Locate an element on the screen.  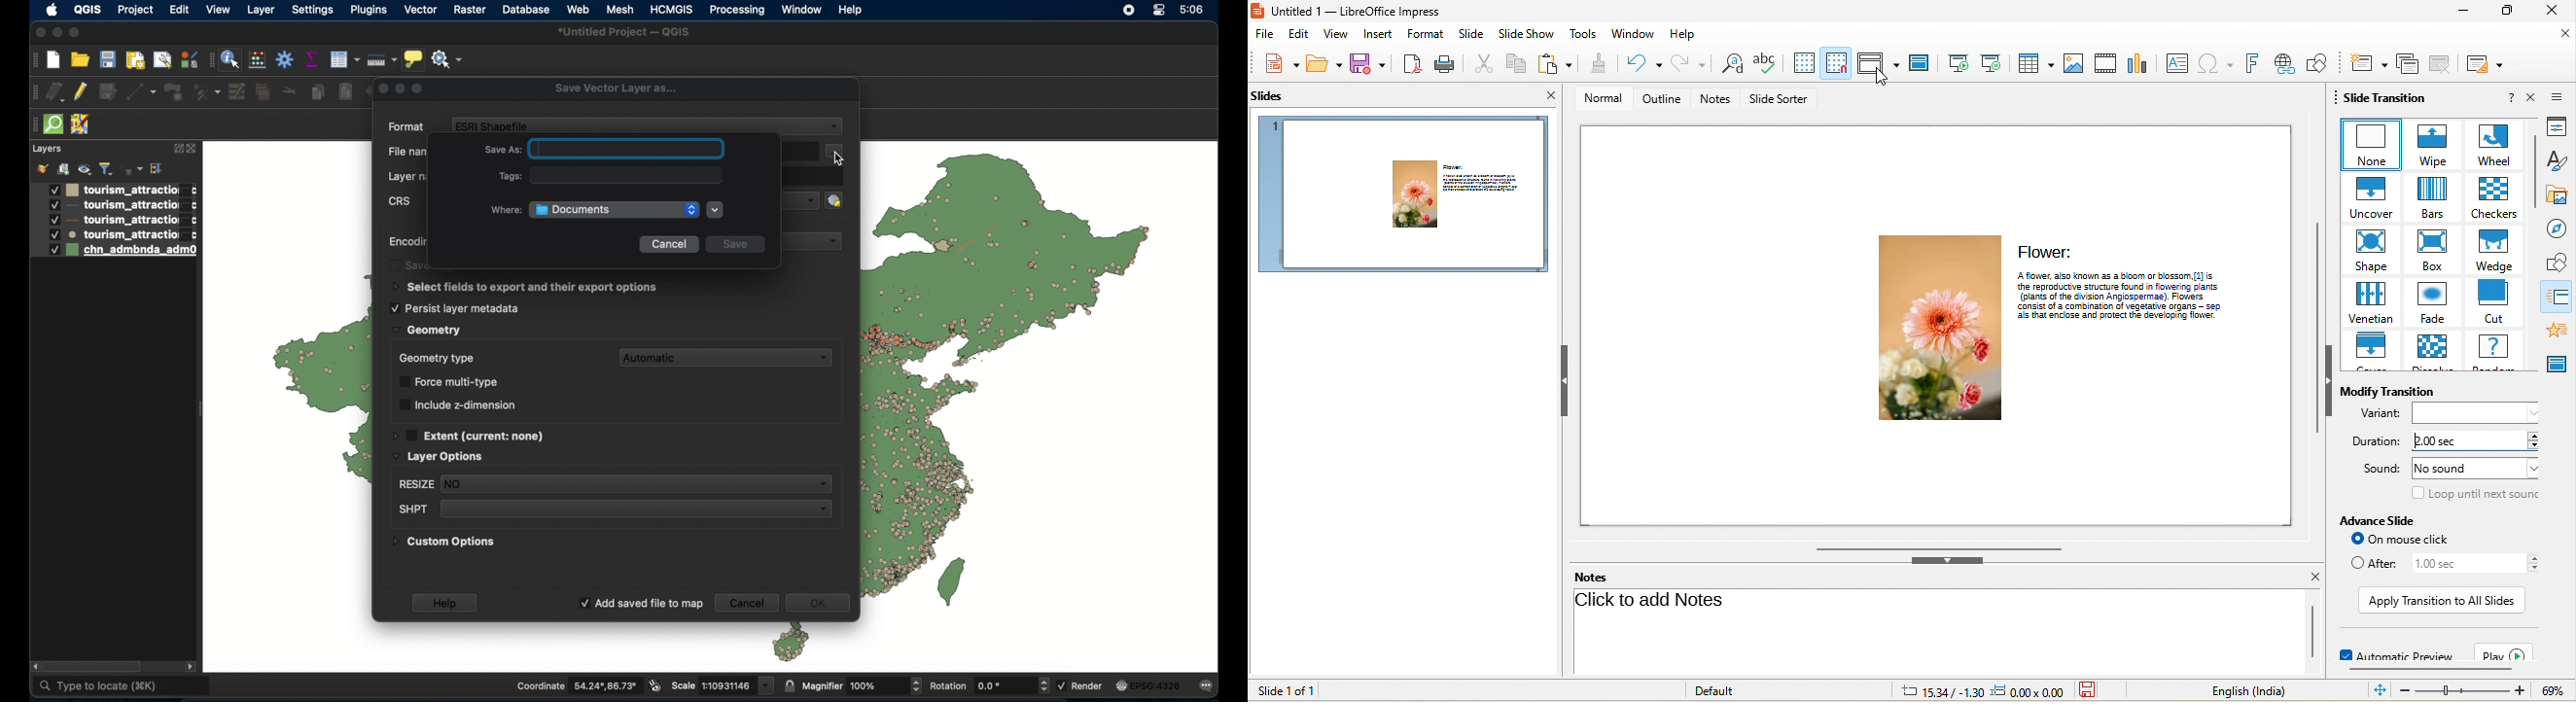
scroll box is located at coordinates (94, 666).